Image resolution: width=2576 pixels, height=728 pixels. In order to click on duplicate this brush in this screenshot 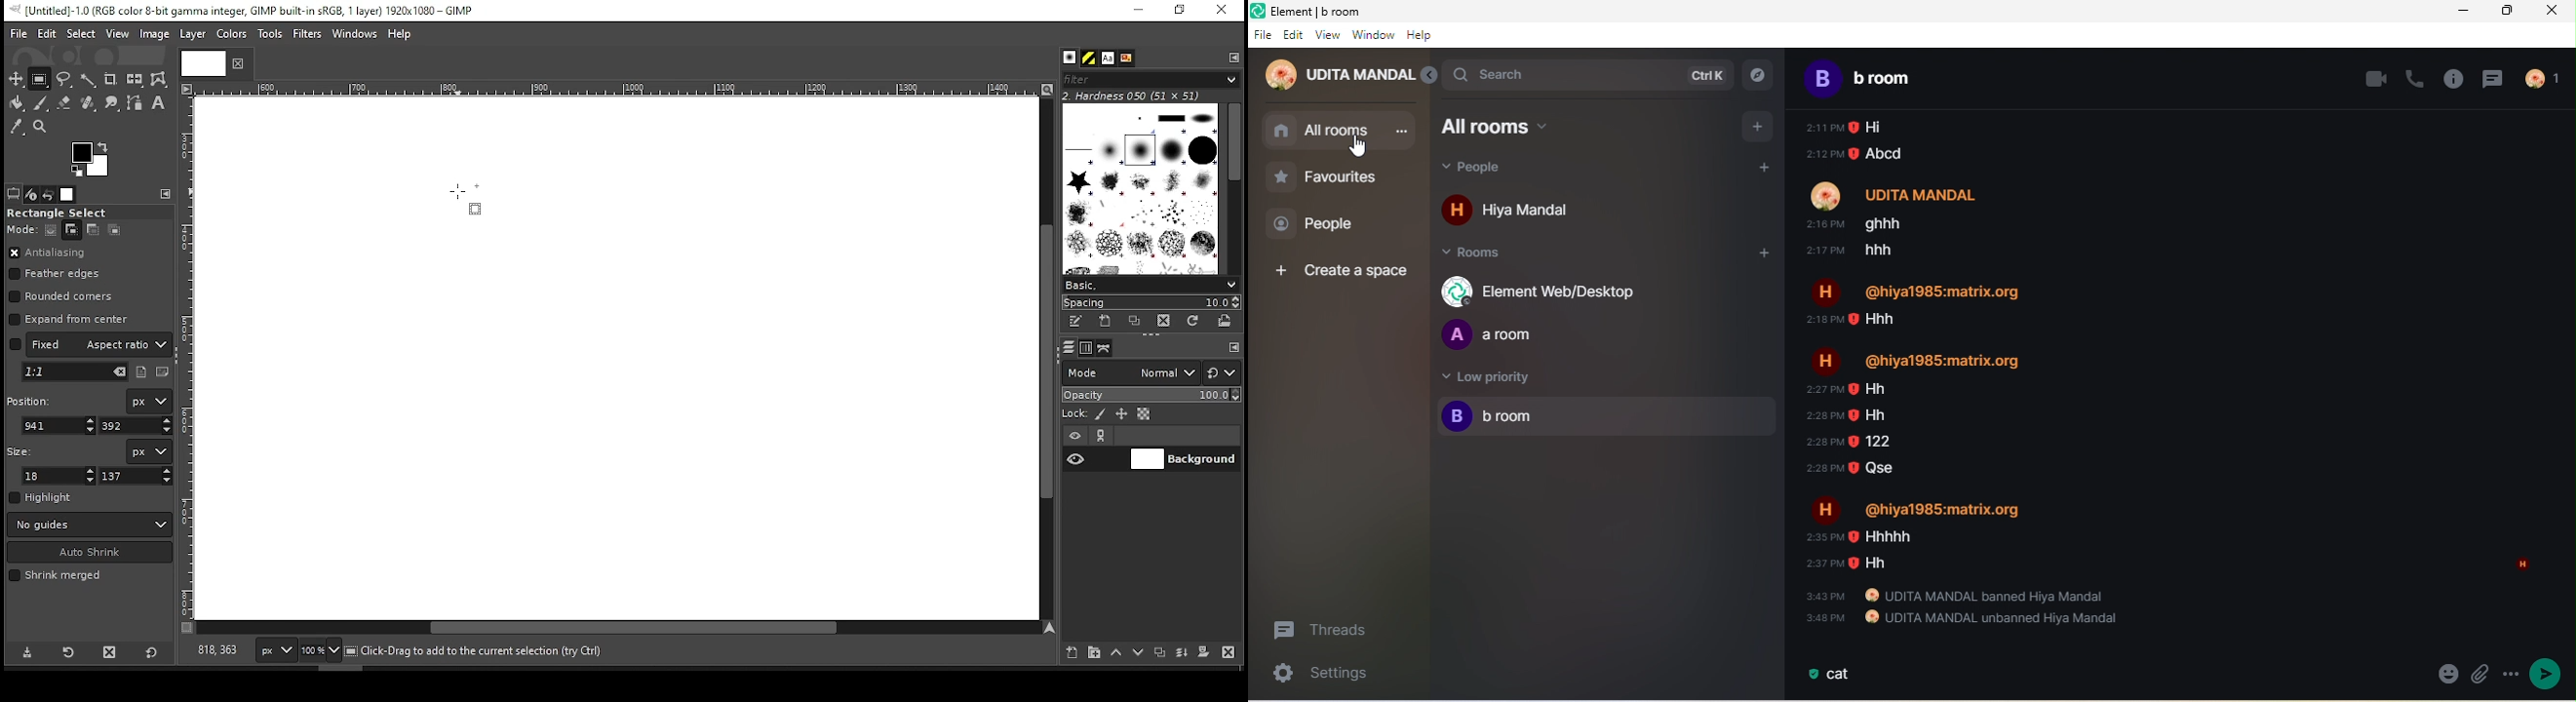, I will do `click(1140, 321)`.